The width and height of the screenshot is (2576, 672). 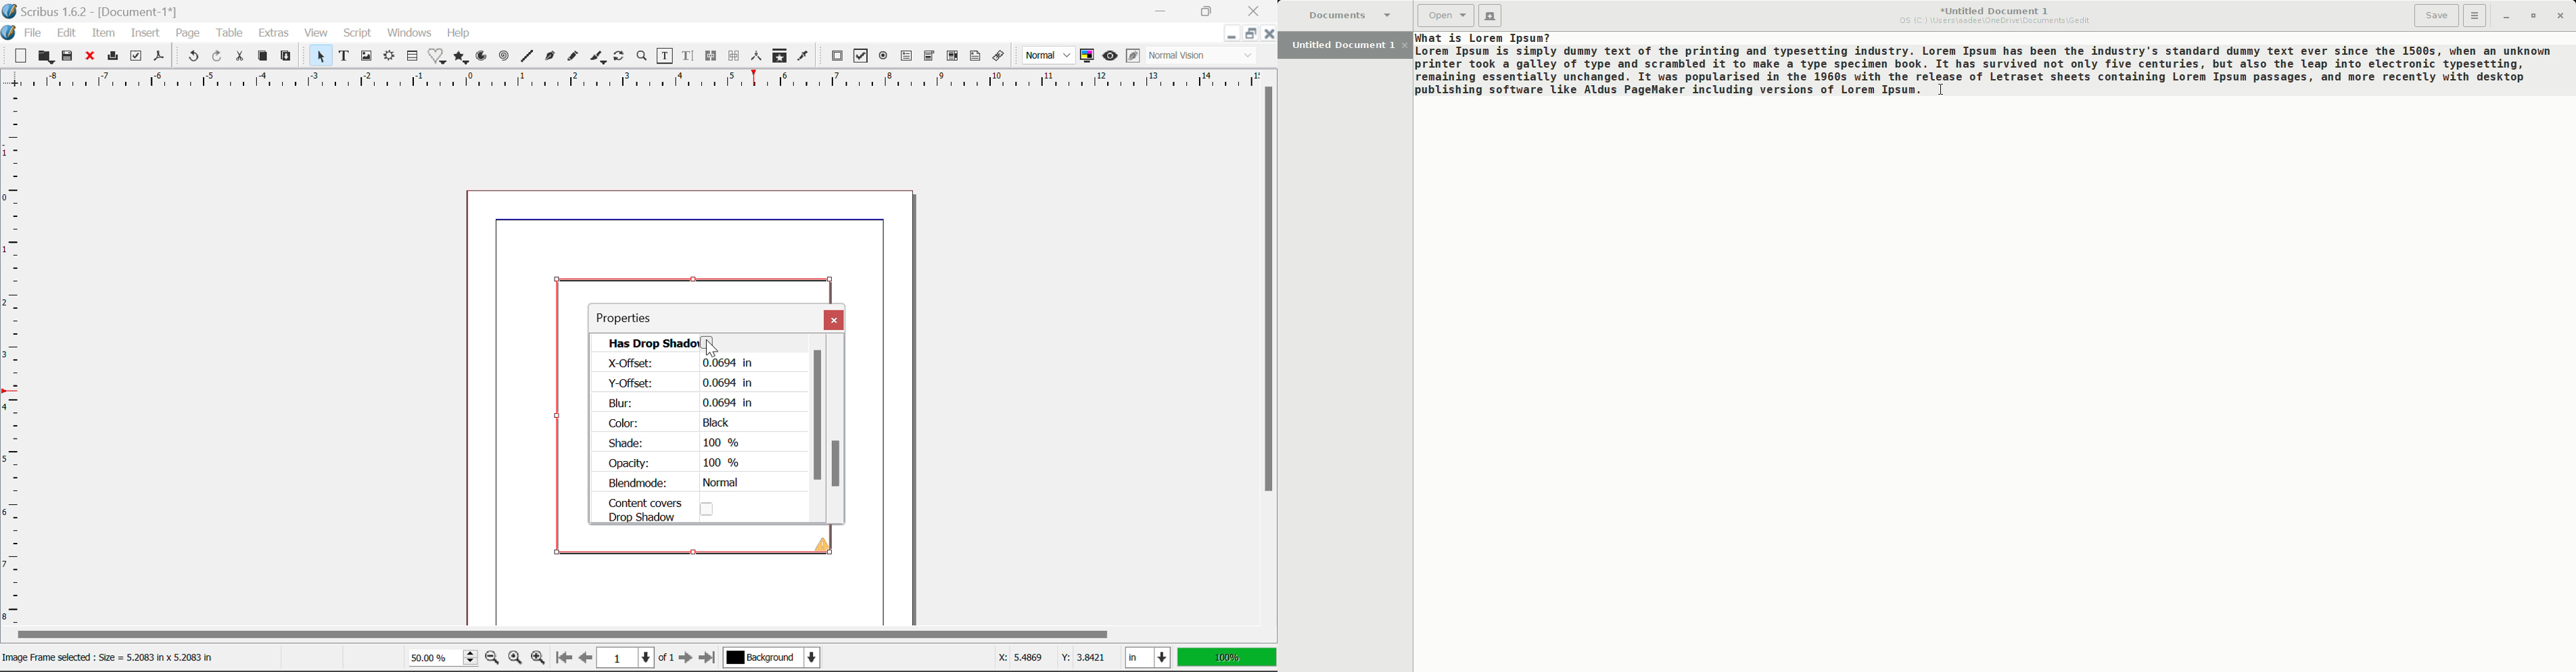 I want to click on Save, so click(x=69, y=58).